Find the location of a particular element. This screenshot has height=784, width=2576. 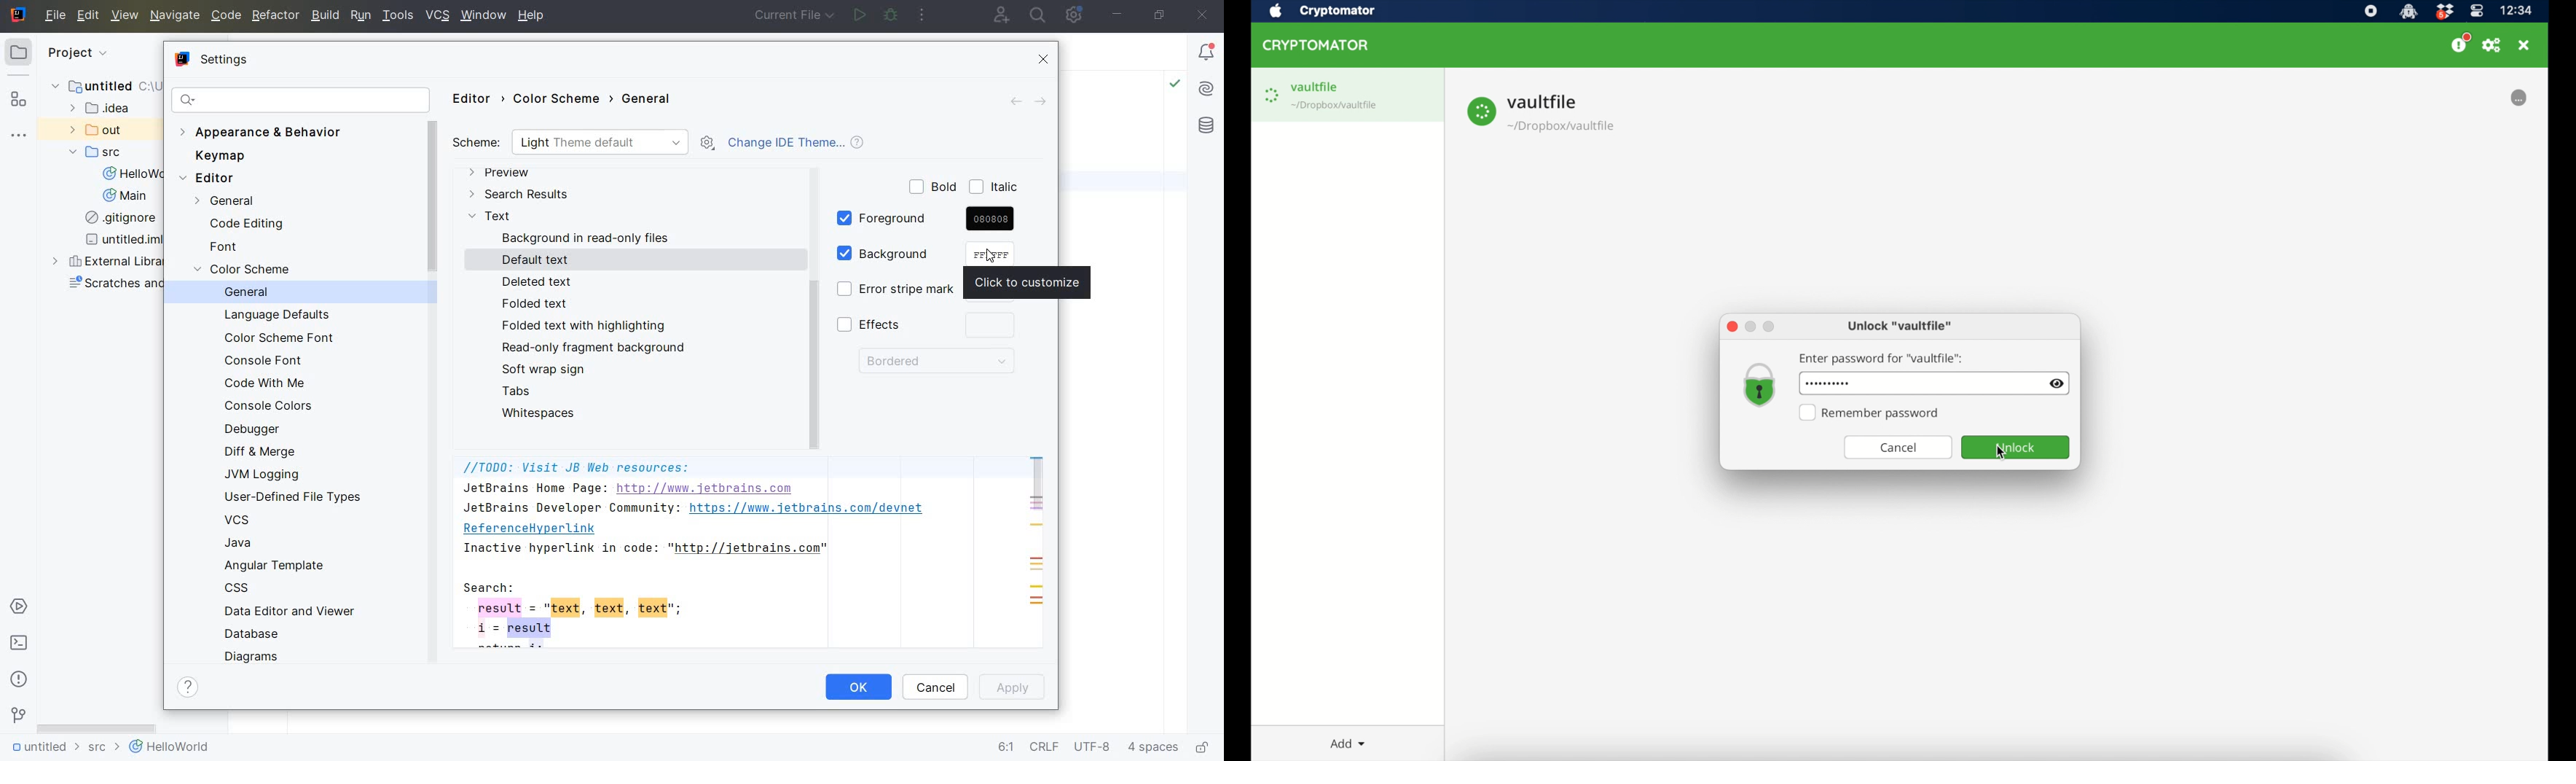

cursor is located at coordinates (993, 255).